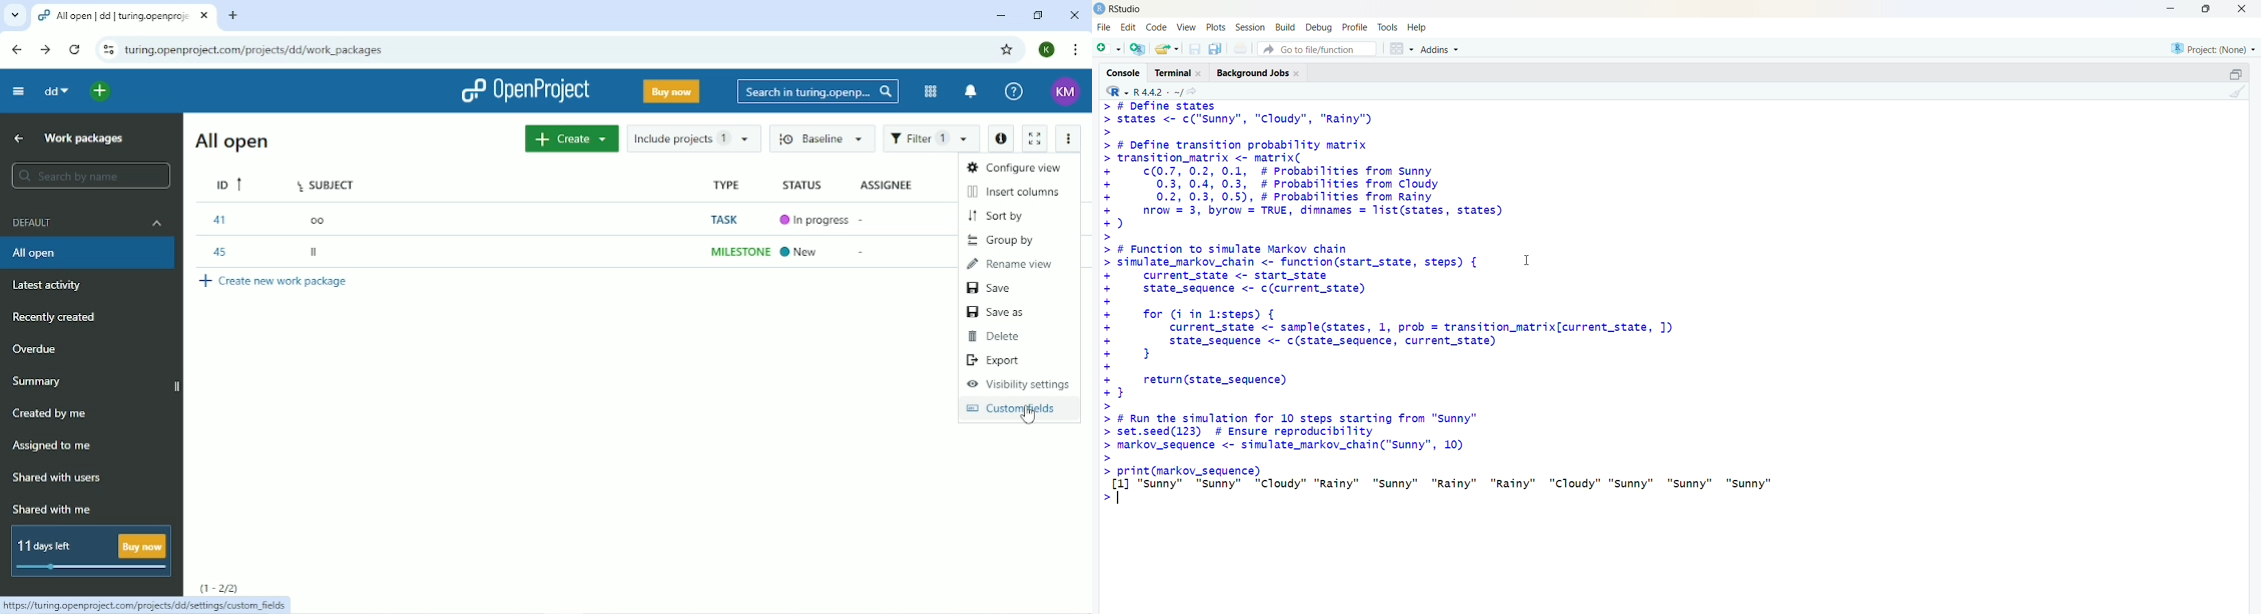 This screenshot has height=616, width=2268. Describe the element at coordinates (1420, 351) in the screenshot. I see `> # Function to simulate Markov chain
simulate_markov_chain <- function(start_state, steps) { I
current_state <- start_state
state_sequence <- c(current_state)
for (i in l:steps) {
current_state <- sample(states, 1, prob = transition_matrix[current_state, ])
state_sequence <- c(state_sequence, current_state)
}
return(state_sequence)
}
# Run the simulation for 10 steps starting from "Sunny"
set.seed(123) # Ensure reproducibility
markov_sequence <- simulate_markov_chain("Sunny", 10)` at that location.